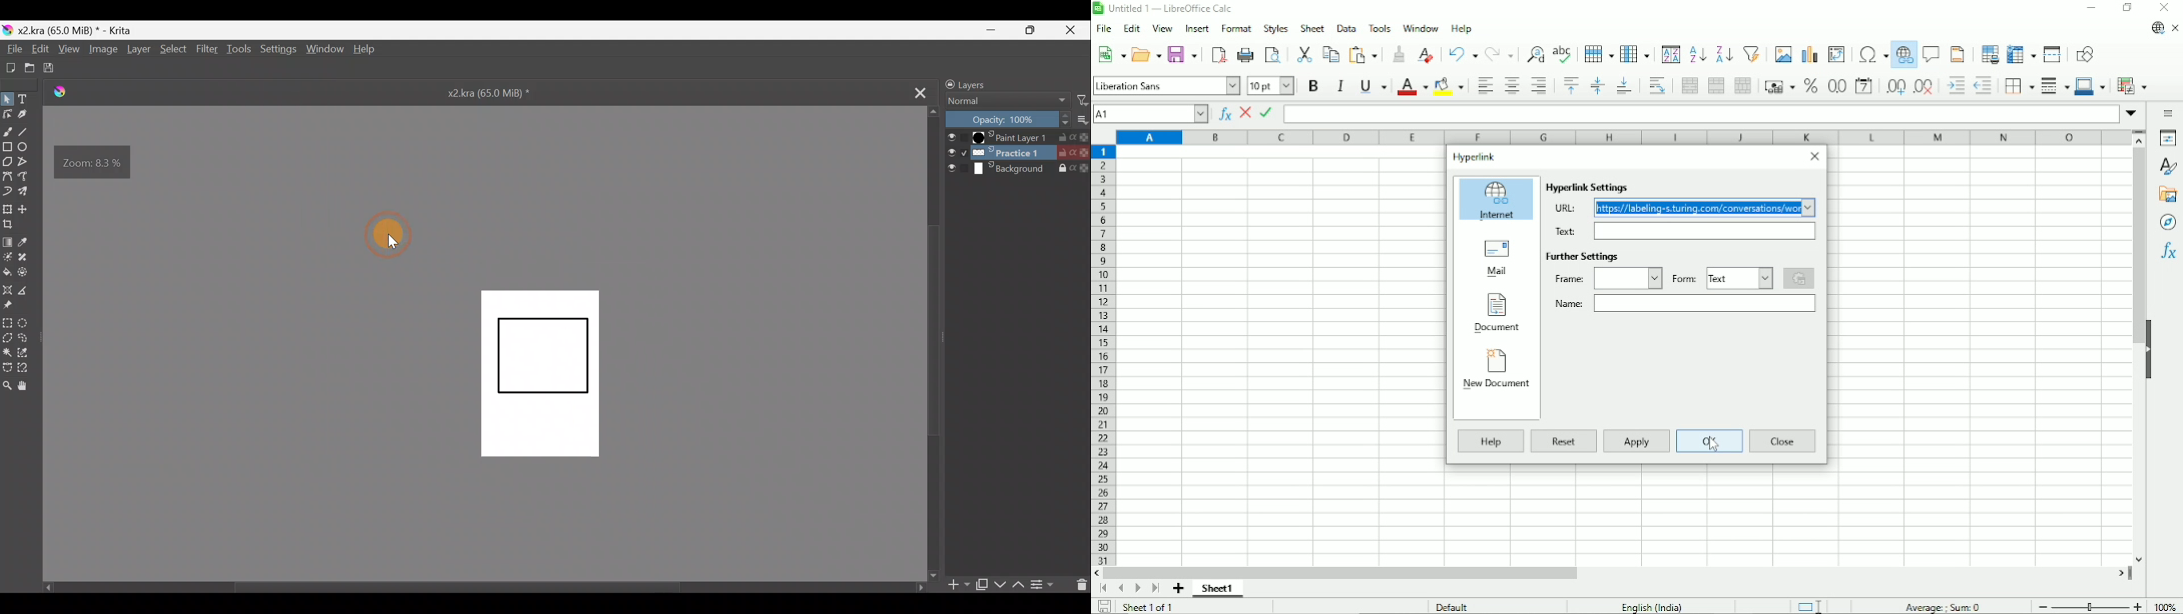  I want to click on Scroll to last page, so click(1155, 588).